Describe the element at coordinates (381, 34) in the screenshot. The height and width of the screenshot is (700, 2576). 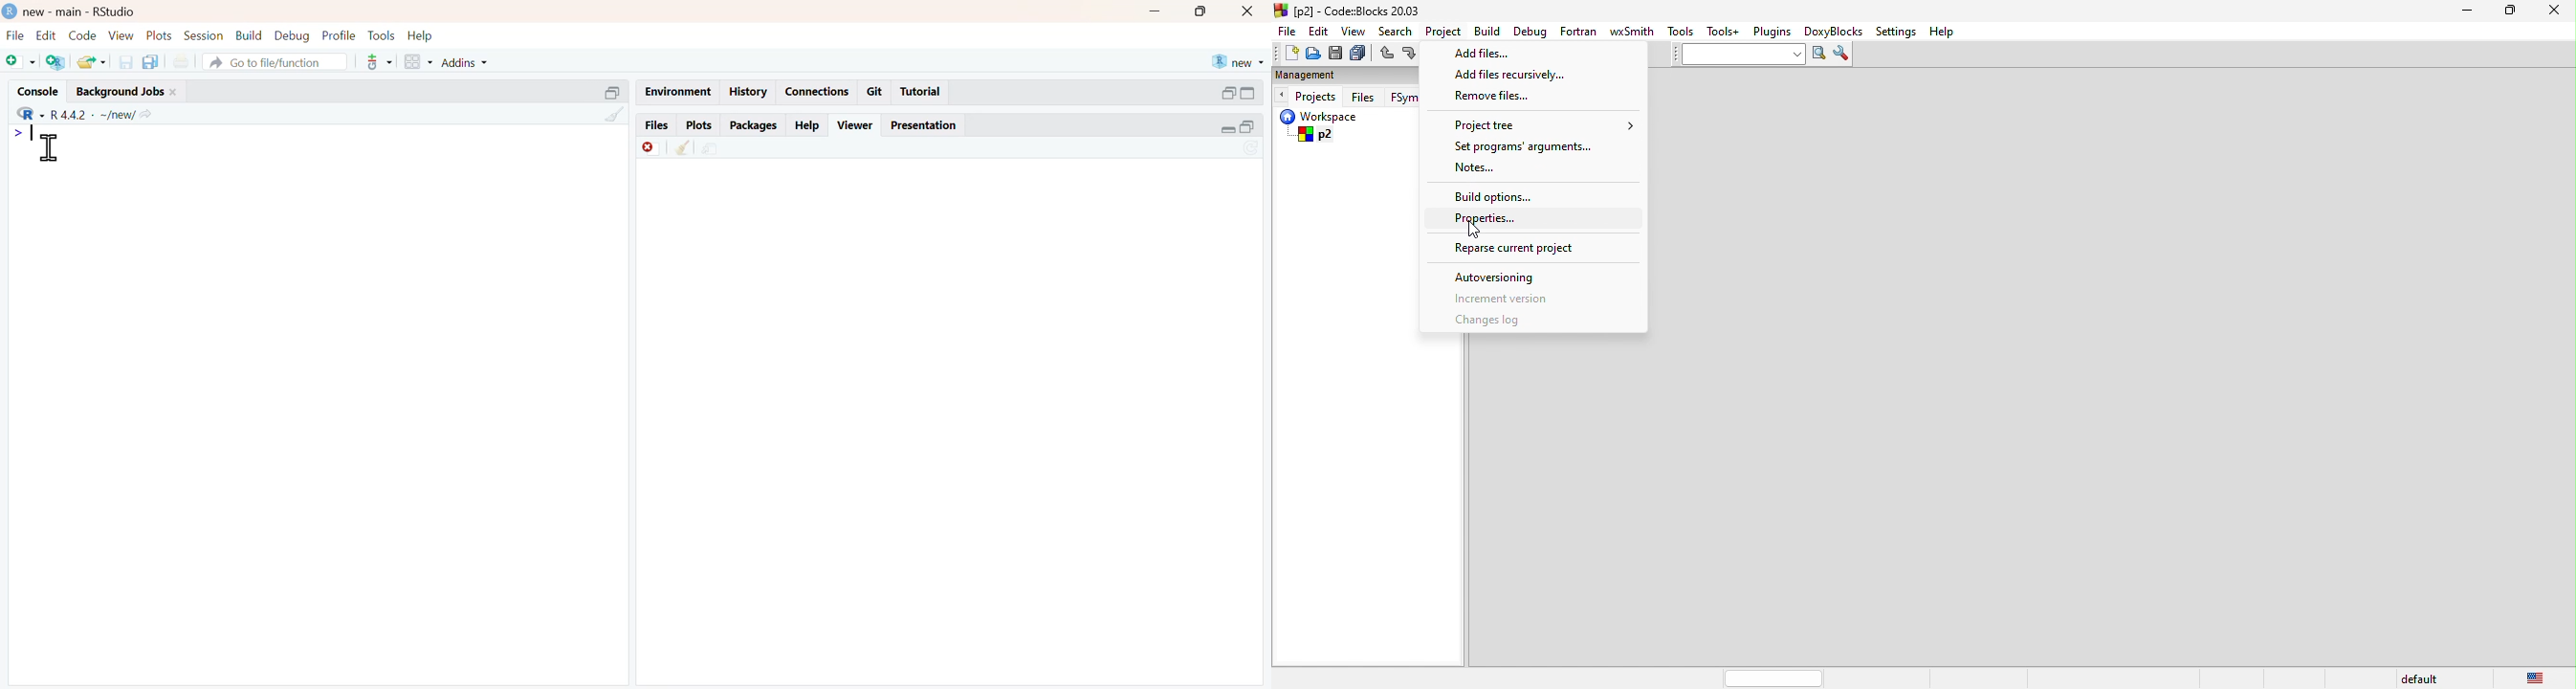
I see `tools` at that location.